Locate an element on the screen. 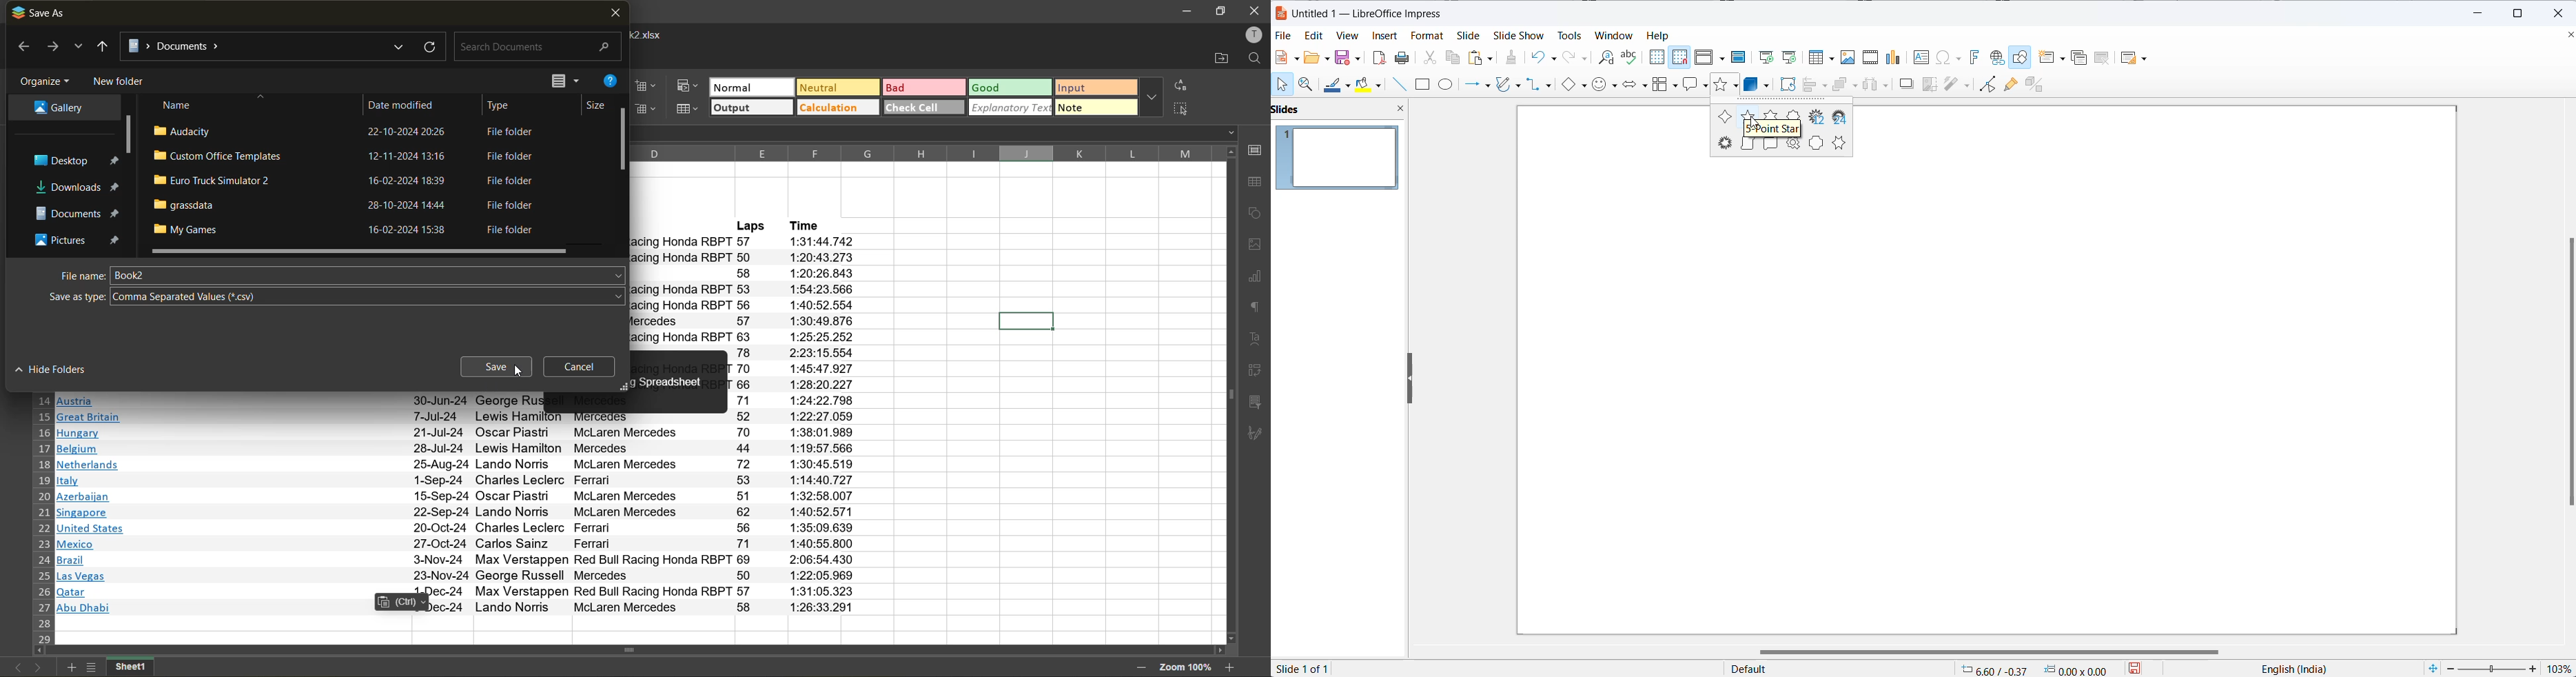 The image size is (2576, 700). neutral is located at coordinates (840, 87).